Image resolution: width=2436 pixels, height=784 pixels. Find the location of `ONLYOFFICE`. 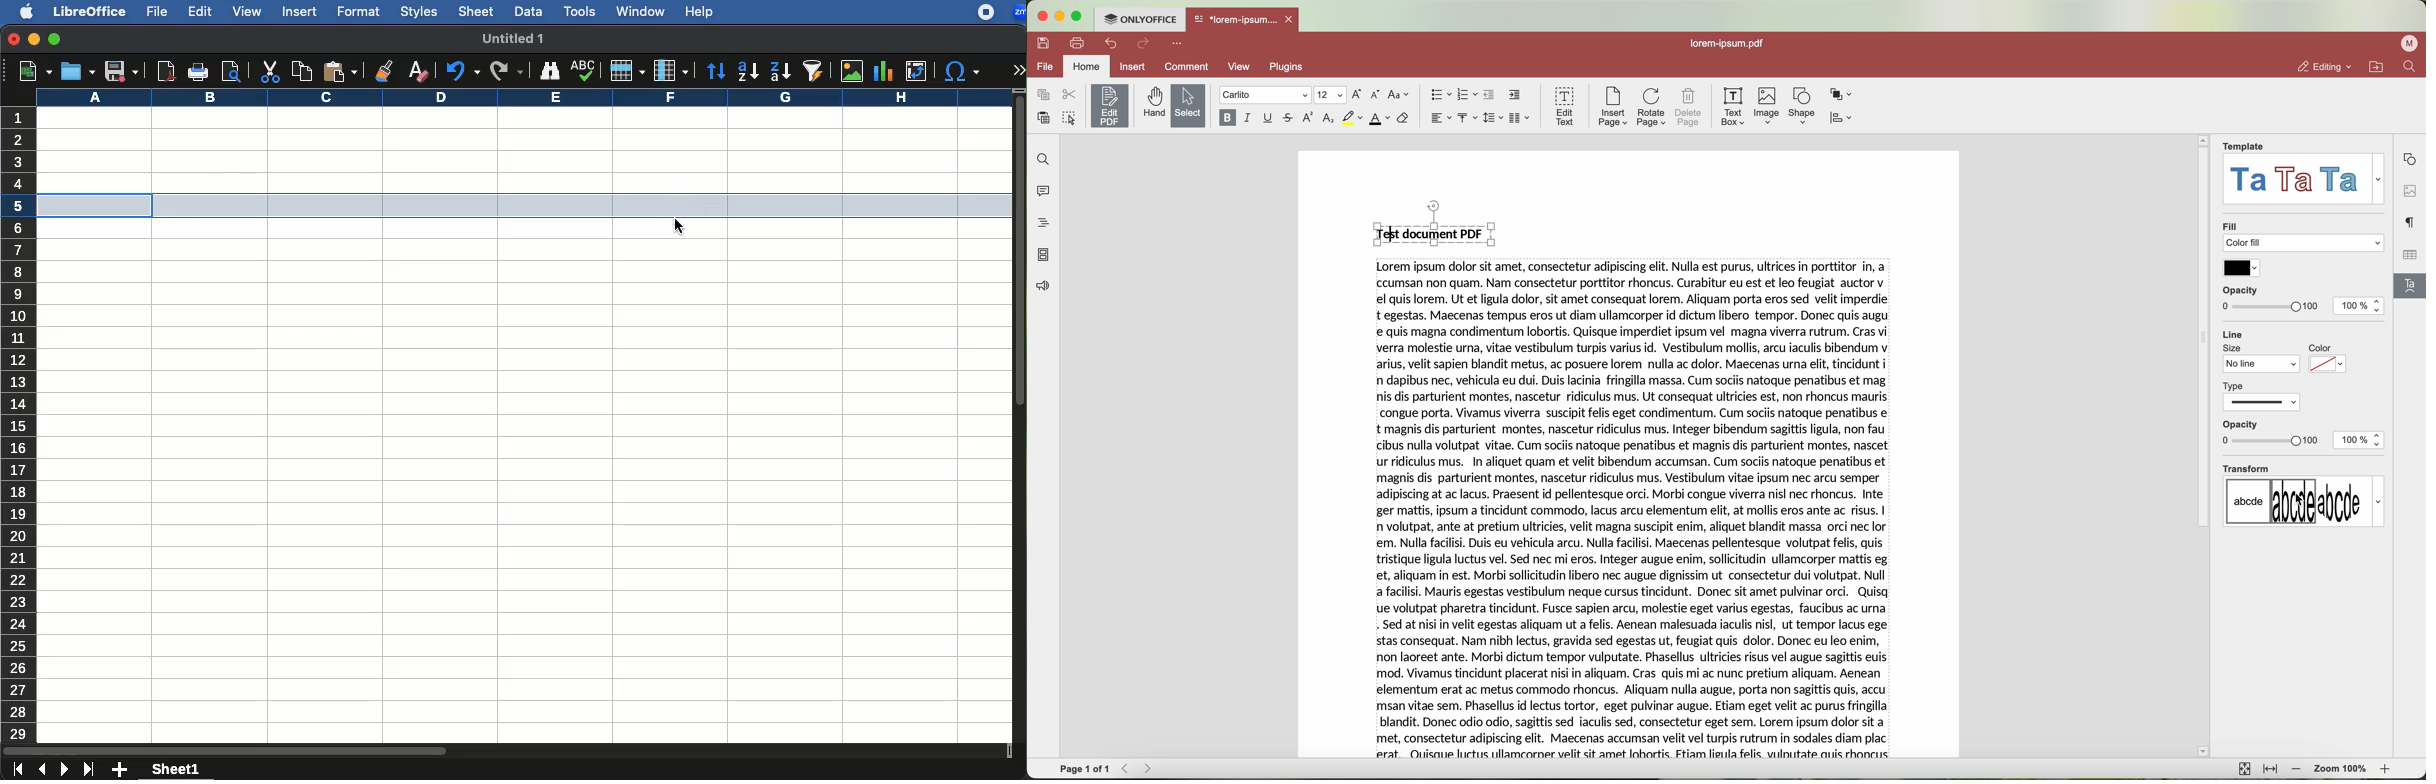

ONLYOFFICE is located at coordinates (1142, 20).